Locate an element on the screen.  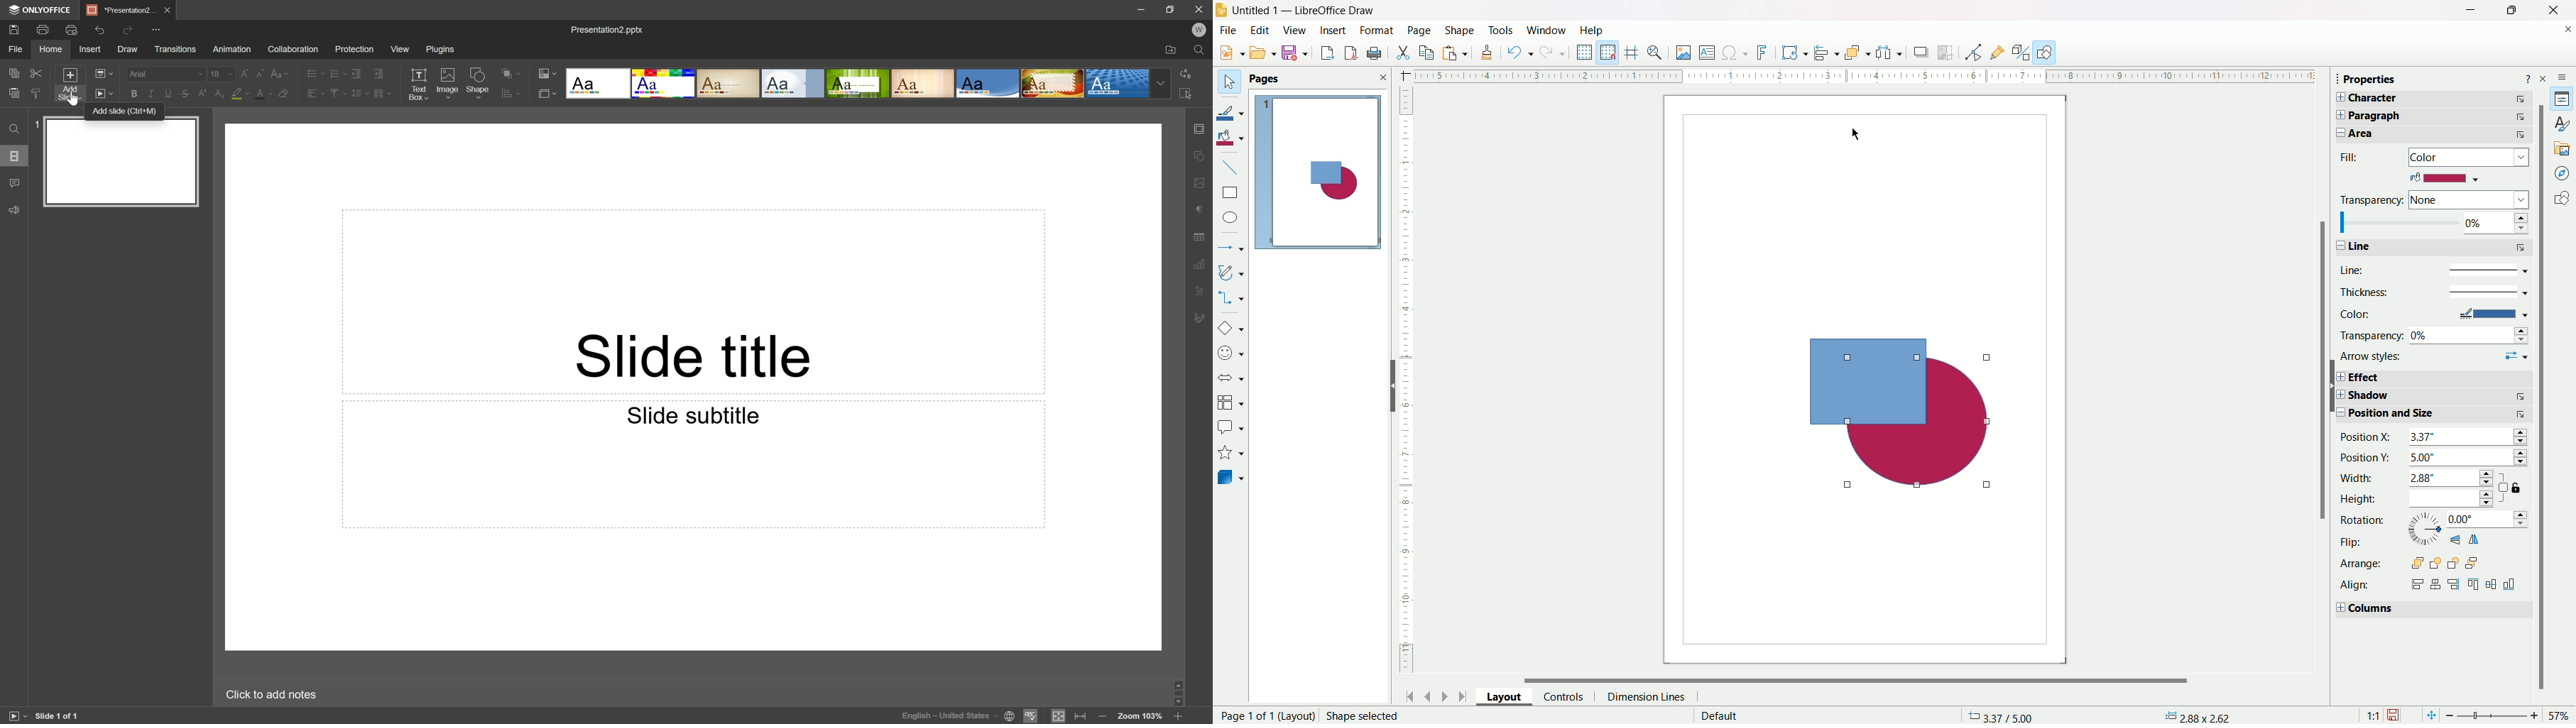
Change color theme is located at coordinates (547, 72).